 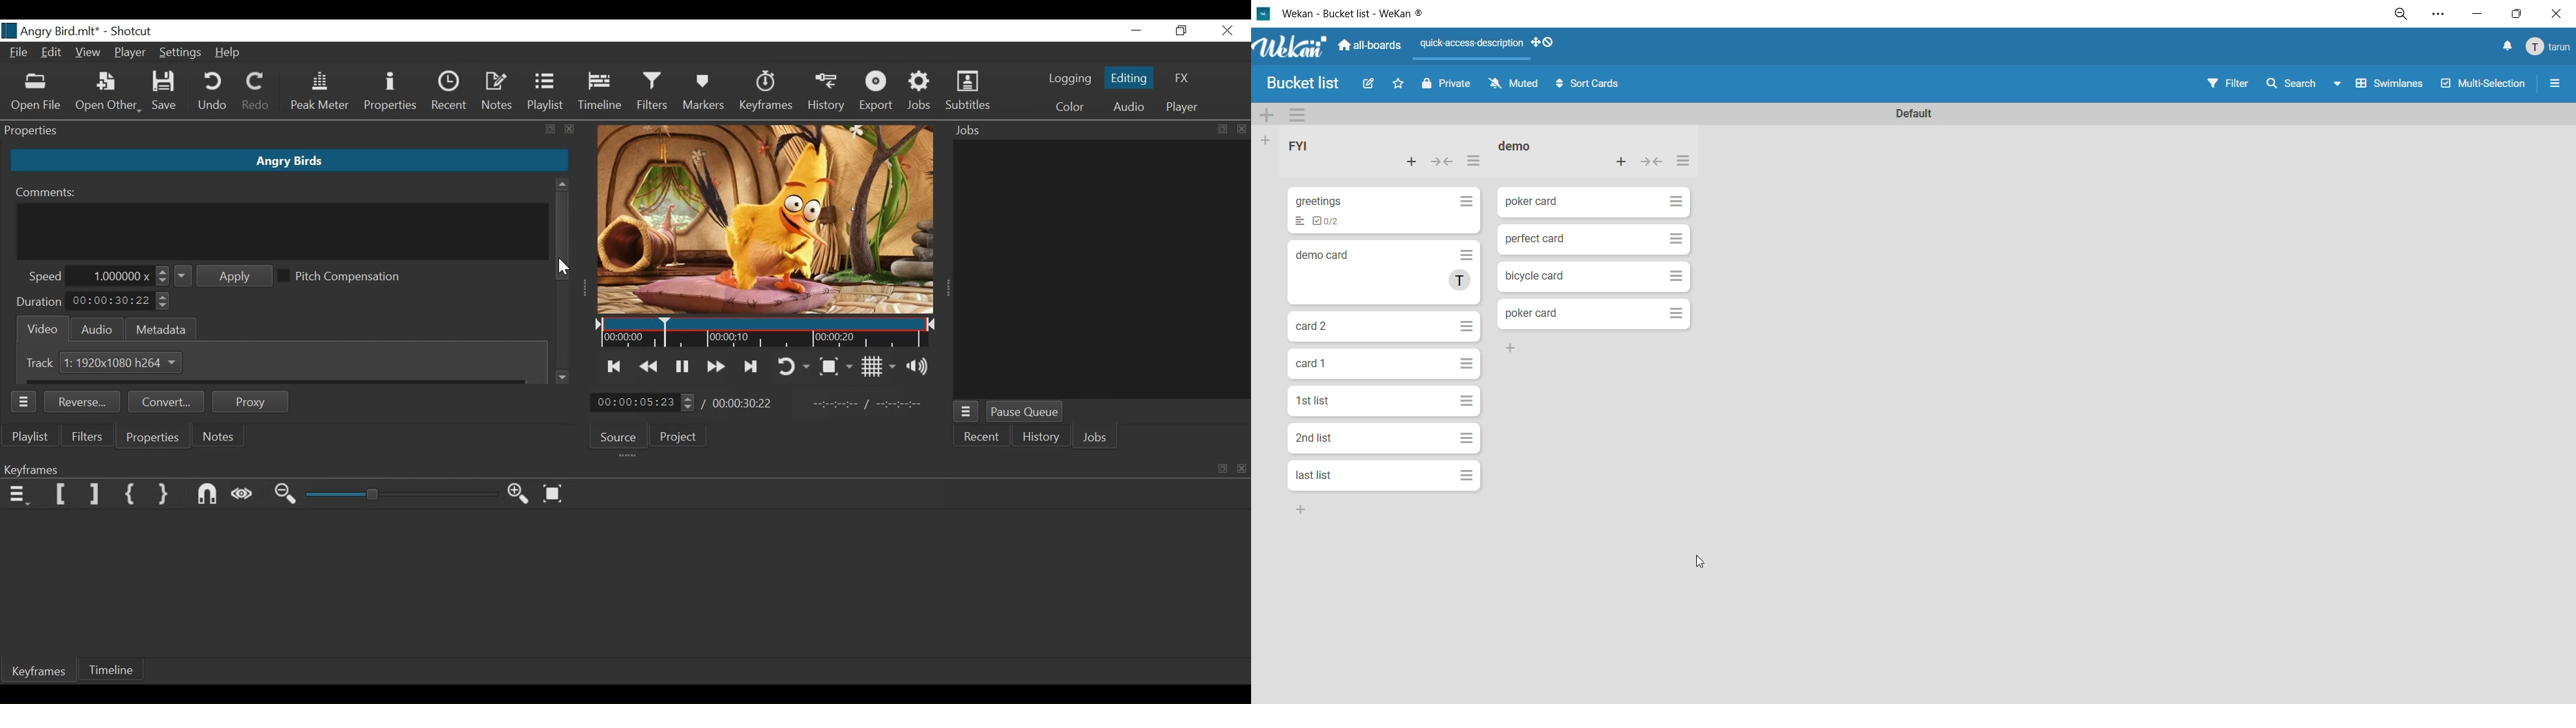 What do you see at coordinates (2555, 86) in the screenshot?
I see `sidebar` at bounding box center [2555, 86].